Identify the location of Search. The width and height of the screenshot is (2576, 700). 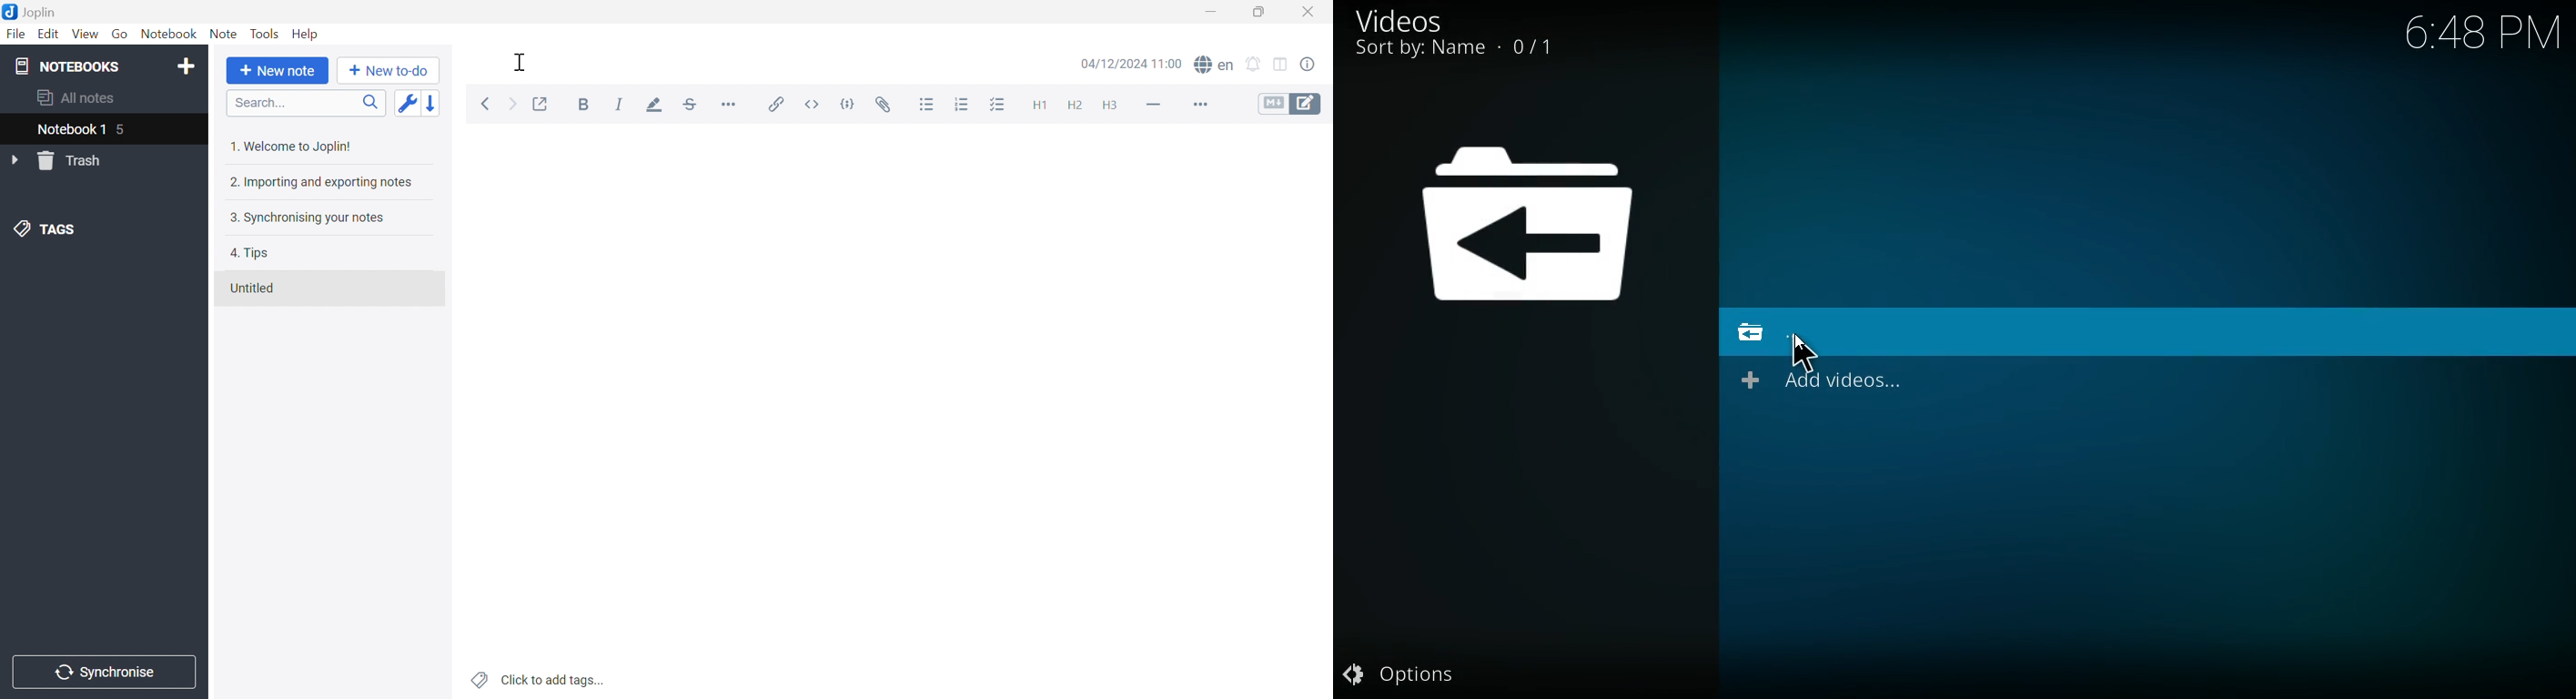
(306, 104).